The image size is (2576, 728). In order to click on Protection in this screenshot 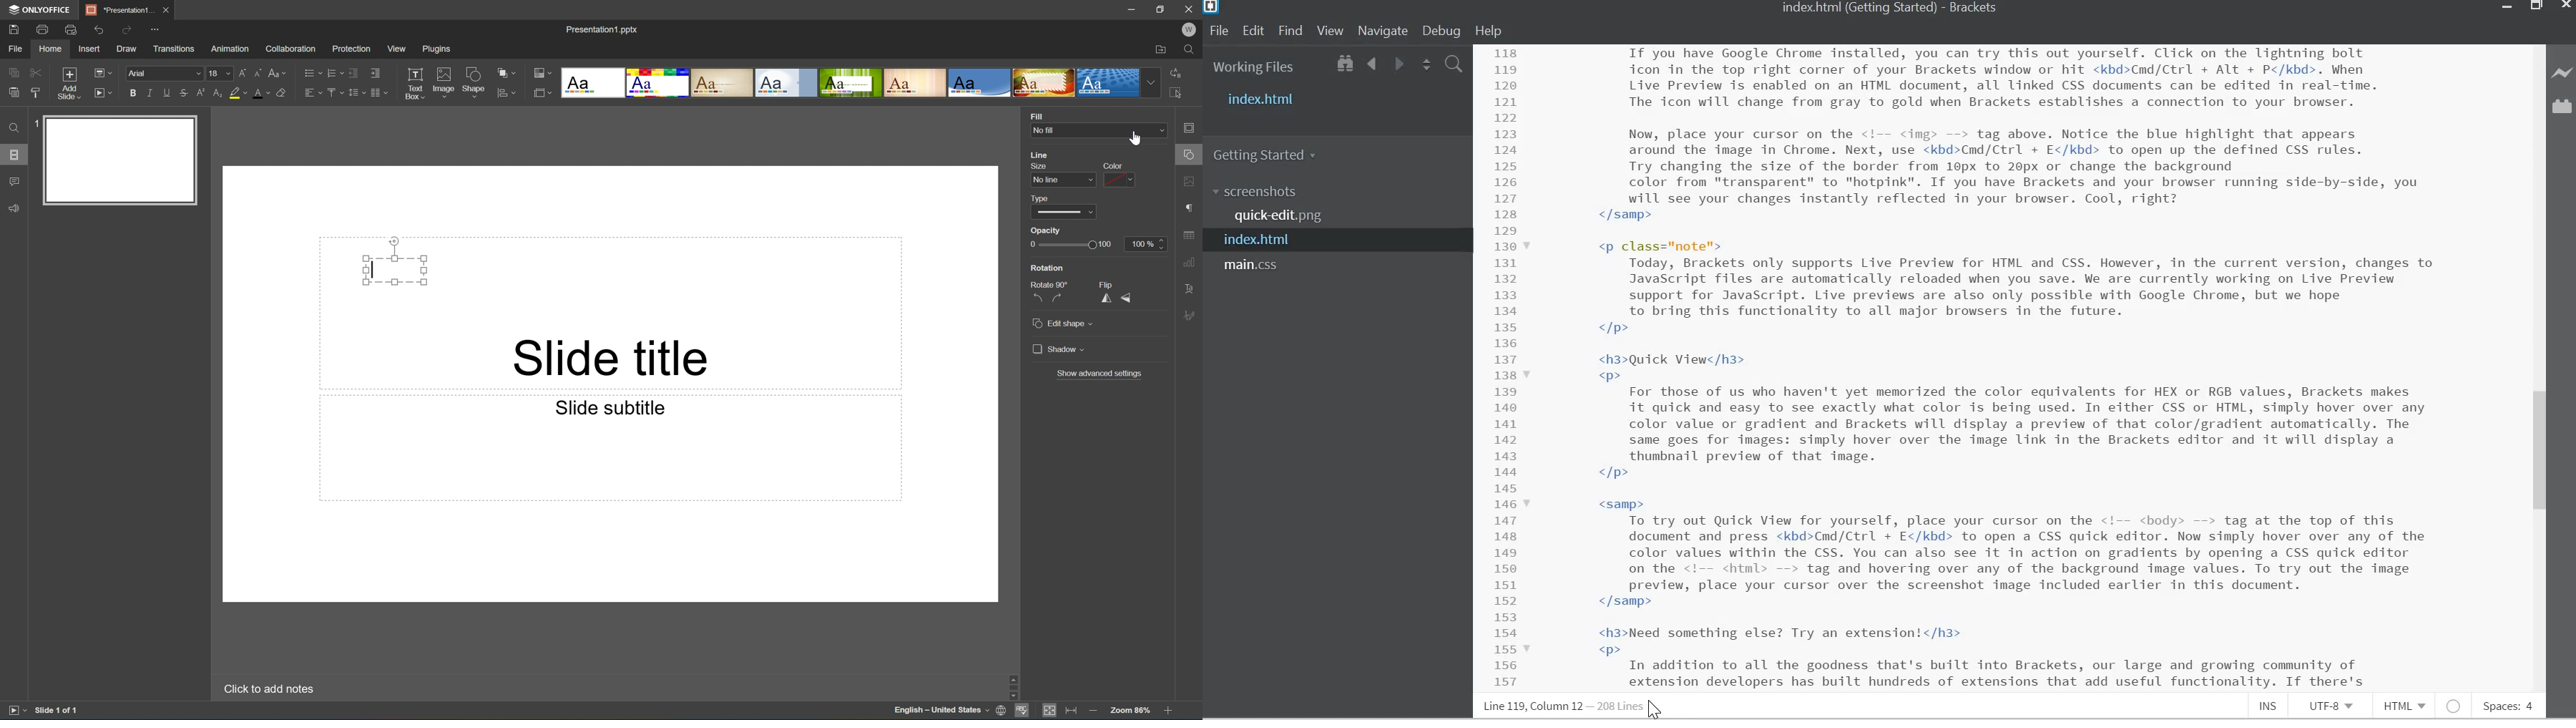, I will do `click(350, 48)`.